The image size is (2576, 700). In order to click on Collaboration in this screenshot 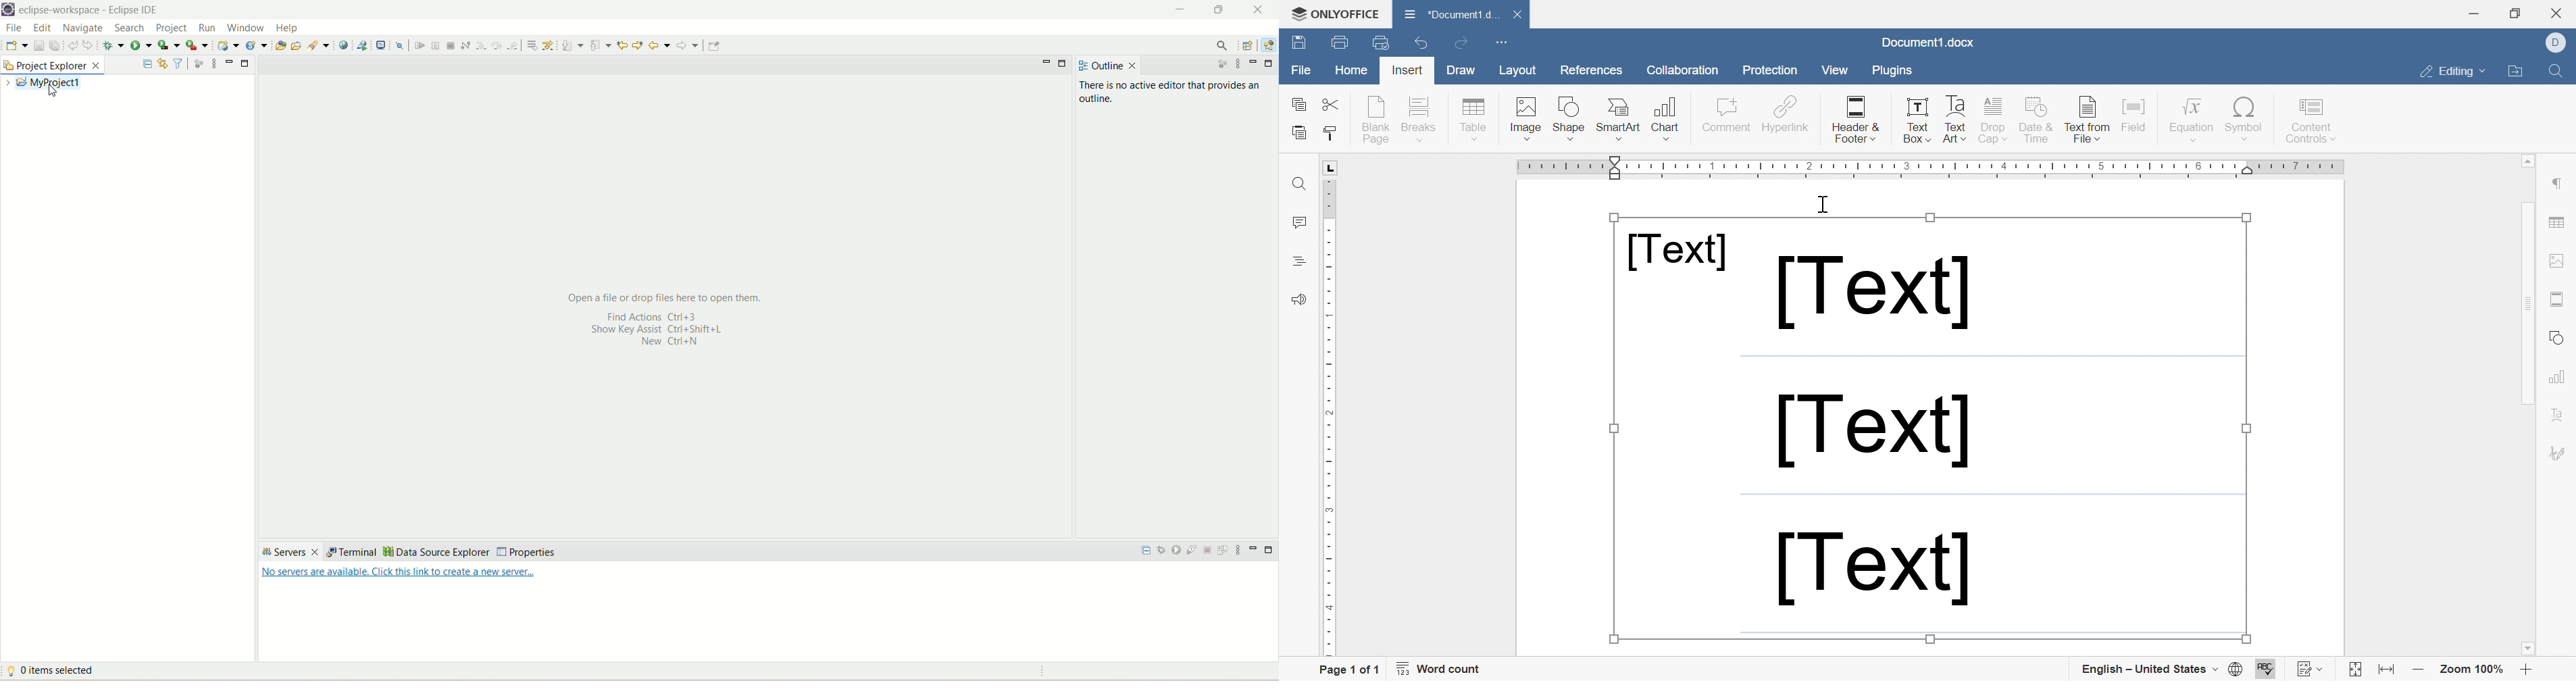, I will do `click(1681, 70)`.